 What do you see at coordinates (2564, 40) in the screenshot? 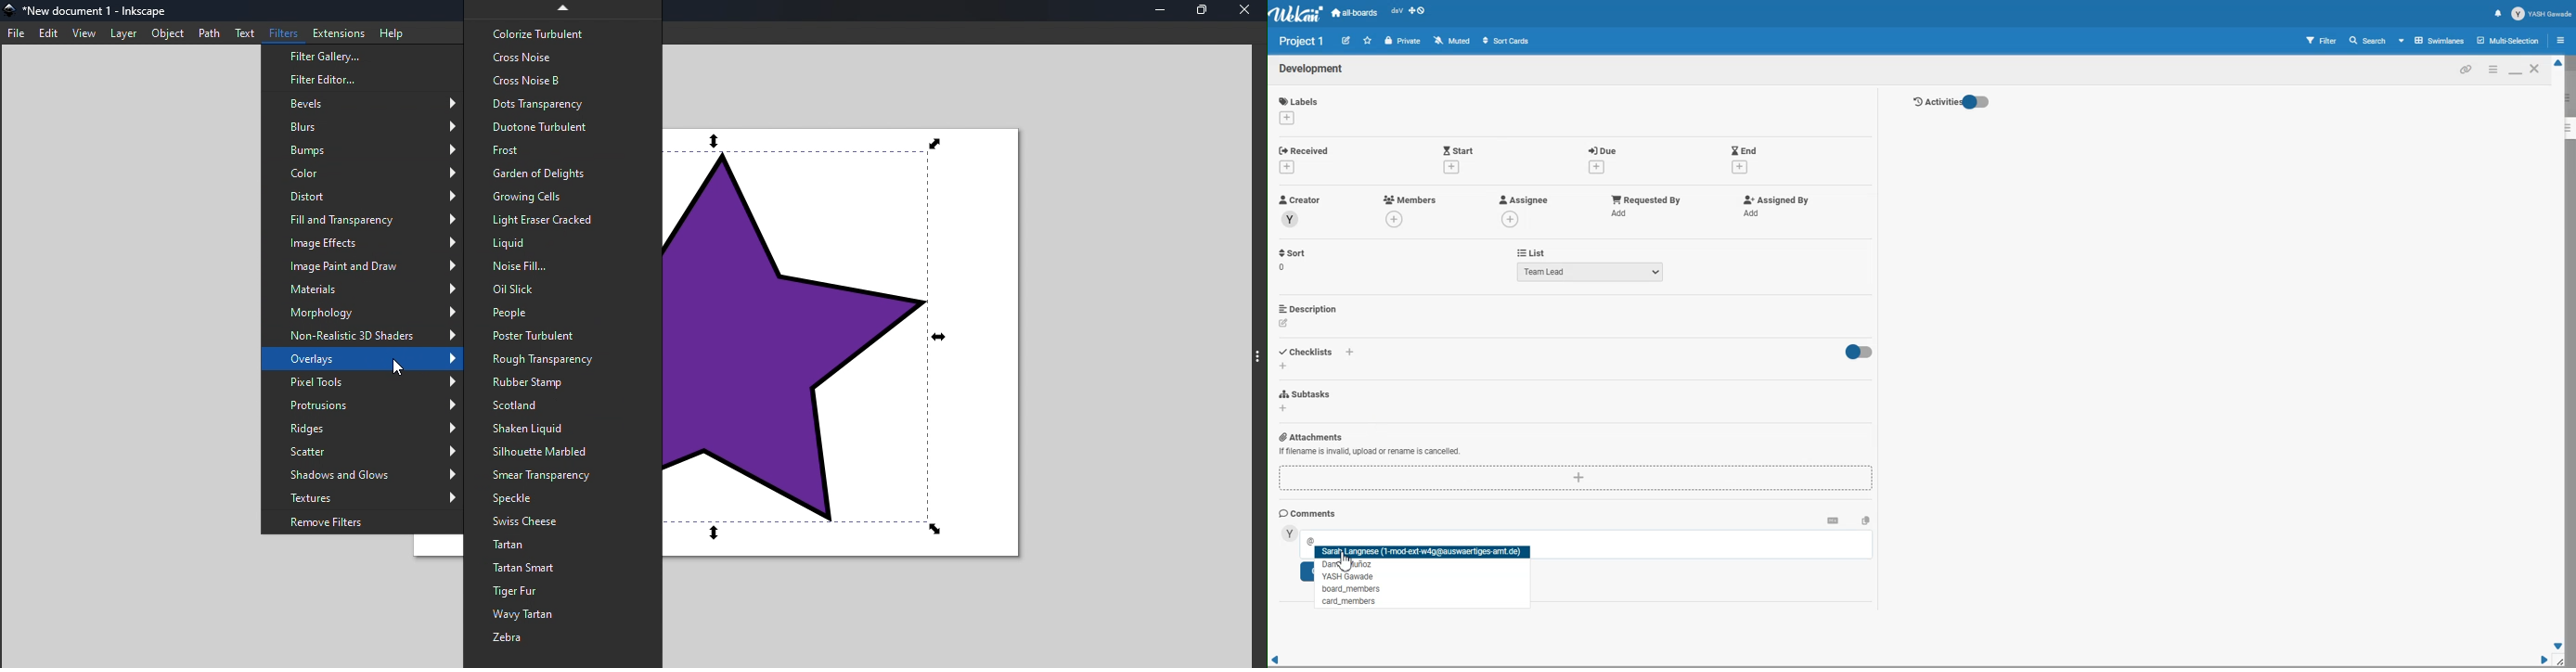
I see `Open sidebar` at bounding box center [2564, 40].